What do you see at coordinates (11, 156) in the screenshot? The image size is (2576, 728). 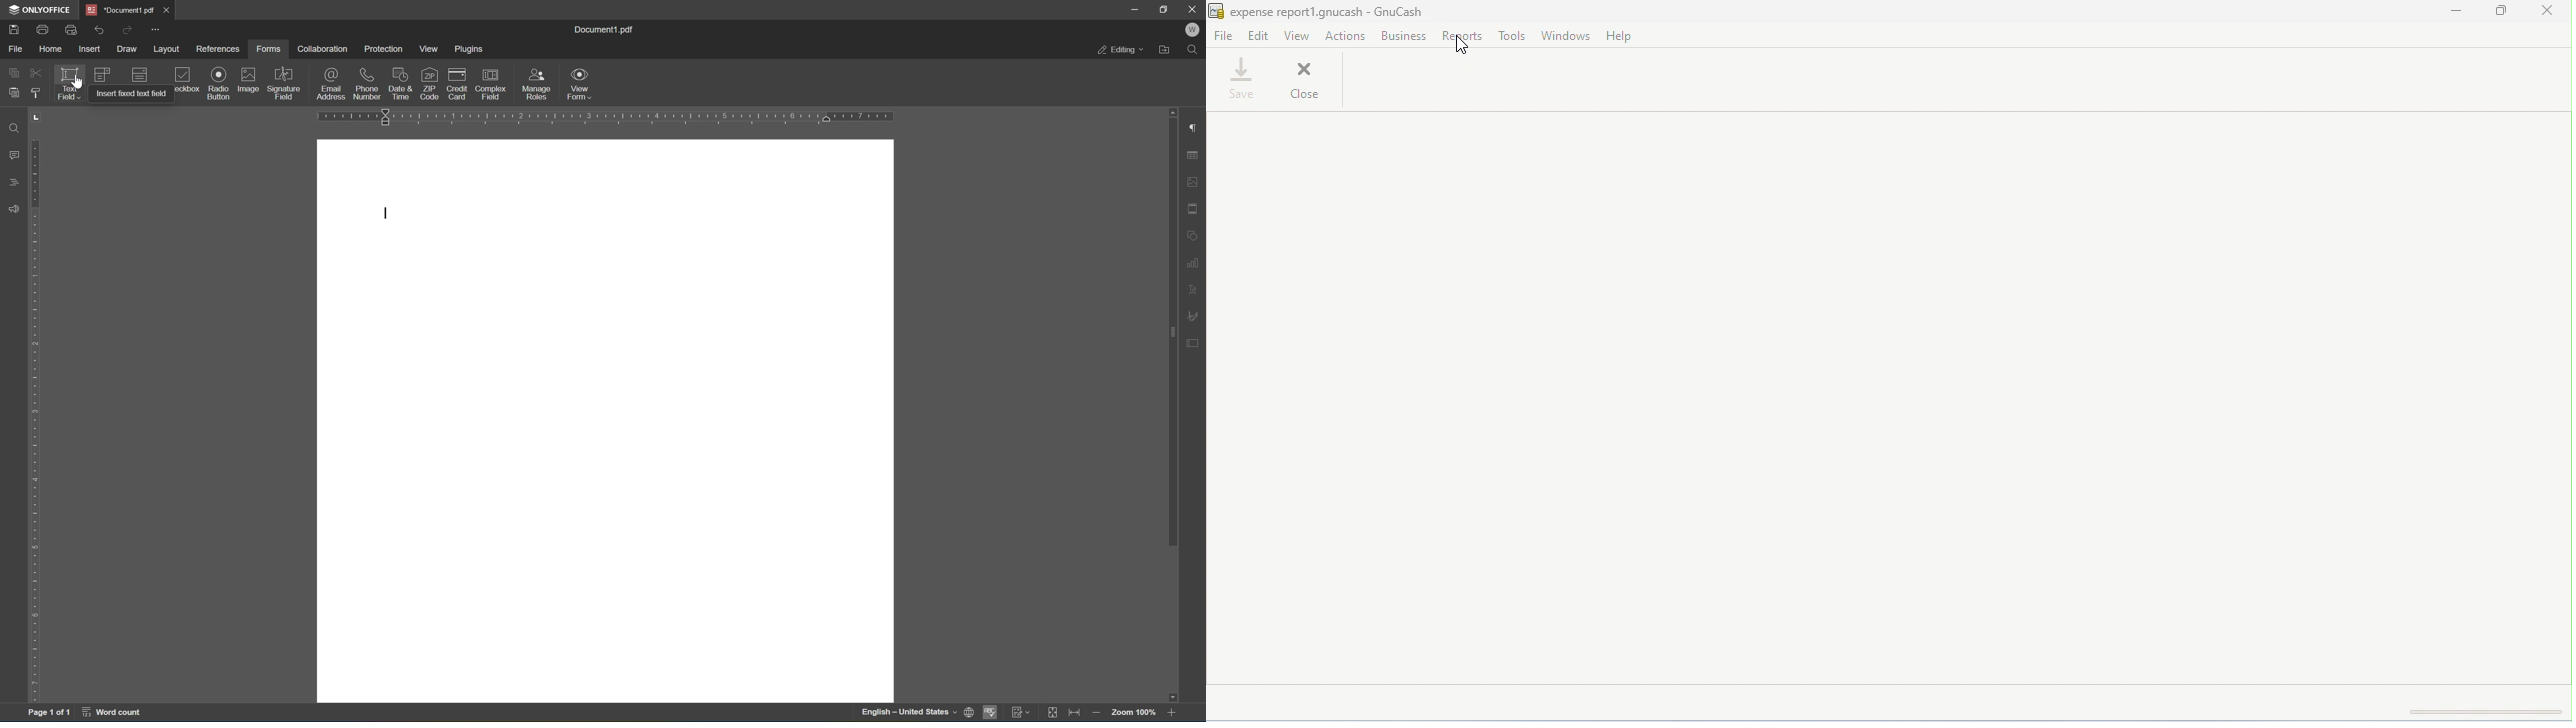 I see `comments` at bounding box center [11, 156].